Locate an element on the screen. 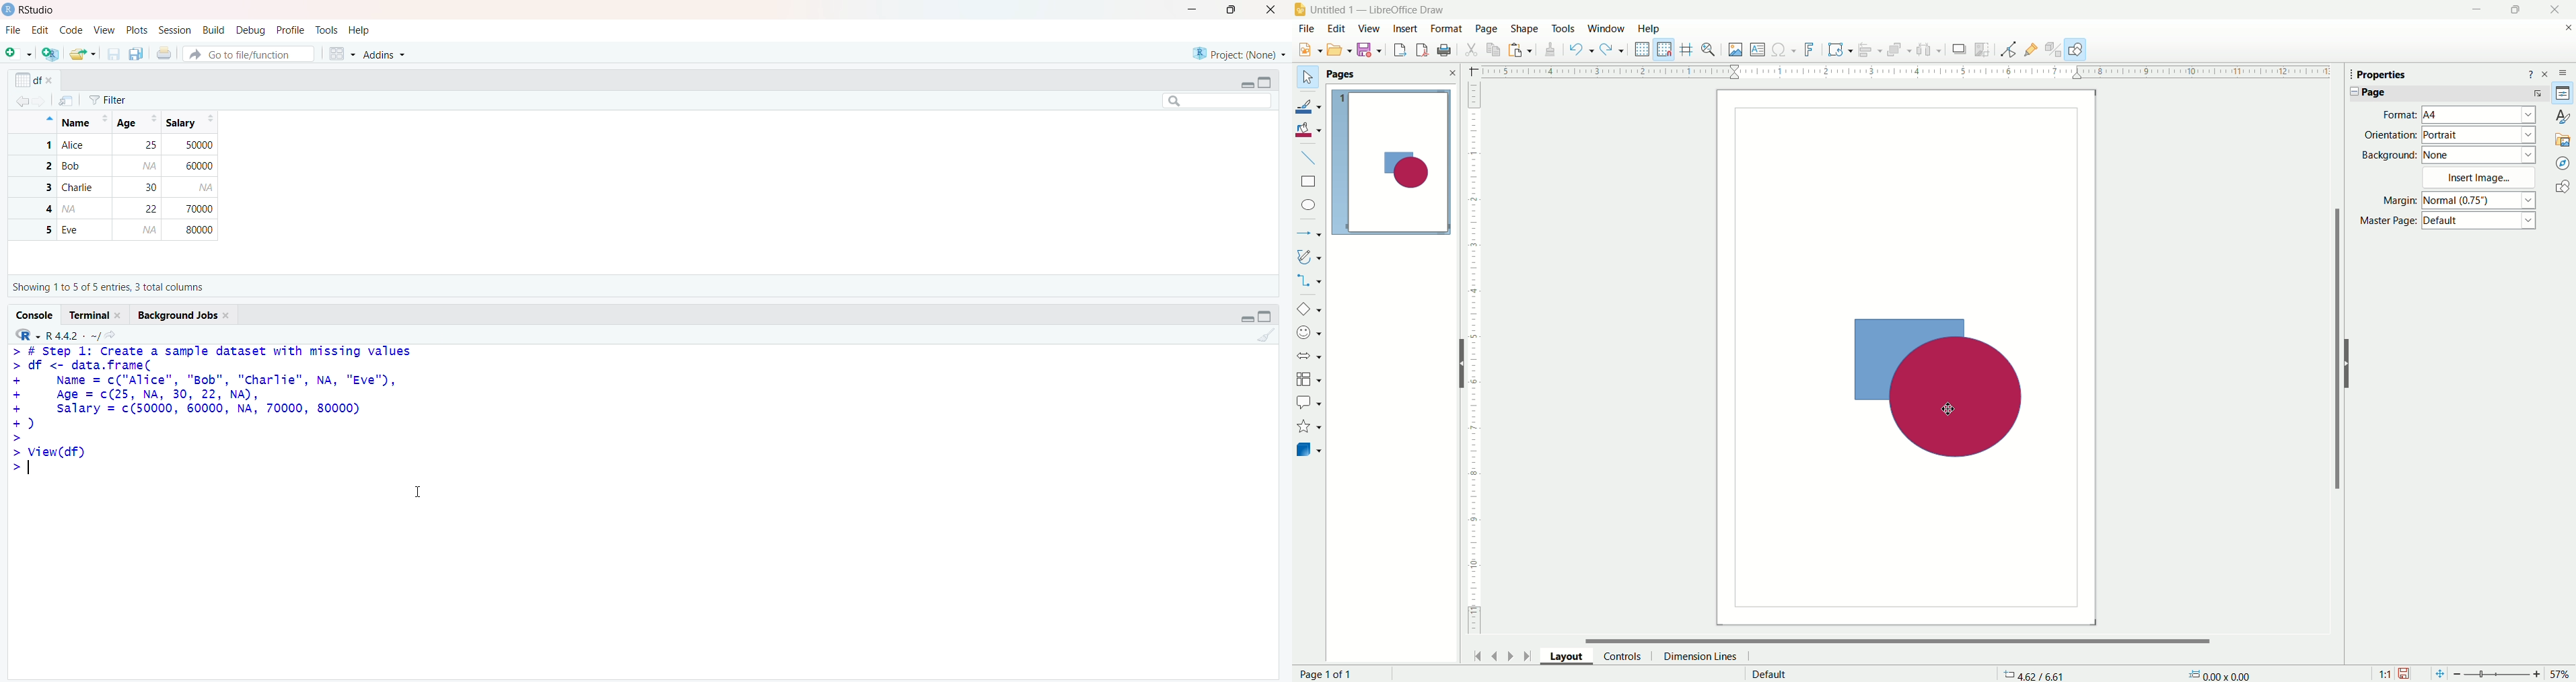 The image size is (2576, 700). snap to grid is located at coordinates (1667, 49).